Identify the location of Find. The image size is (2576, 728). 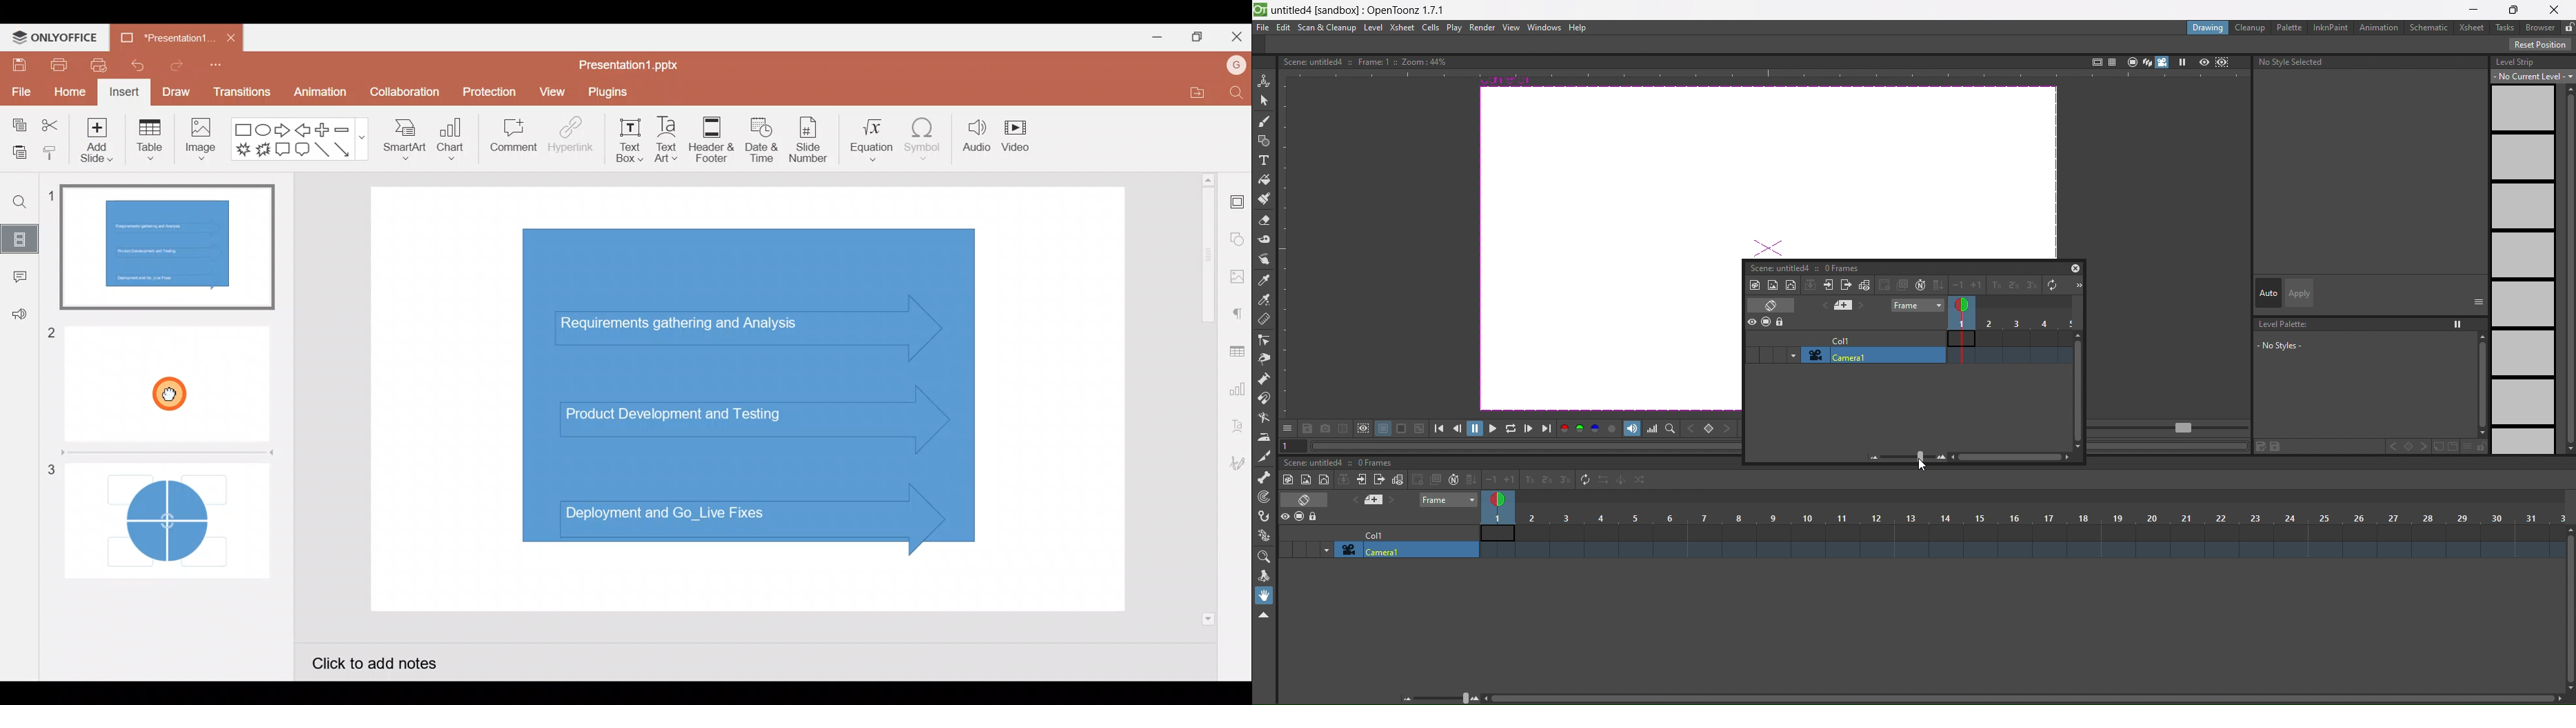
(21, 204).